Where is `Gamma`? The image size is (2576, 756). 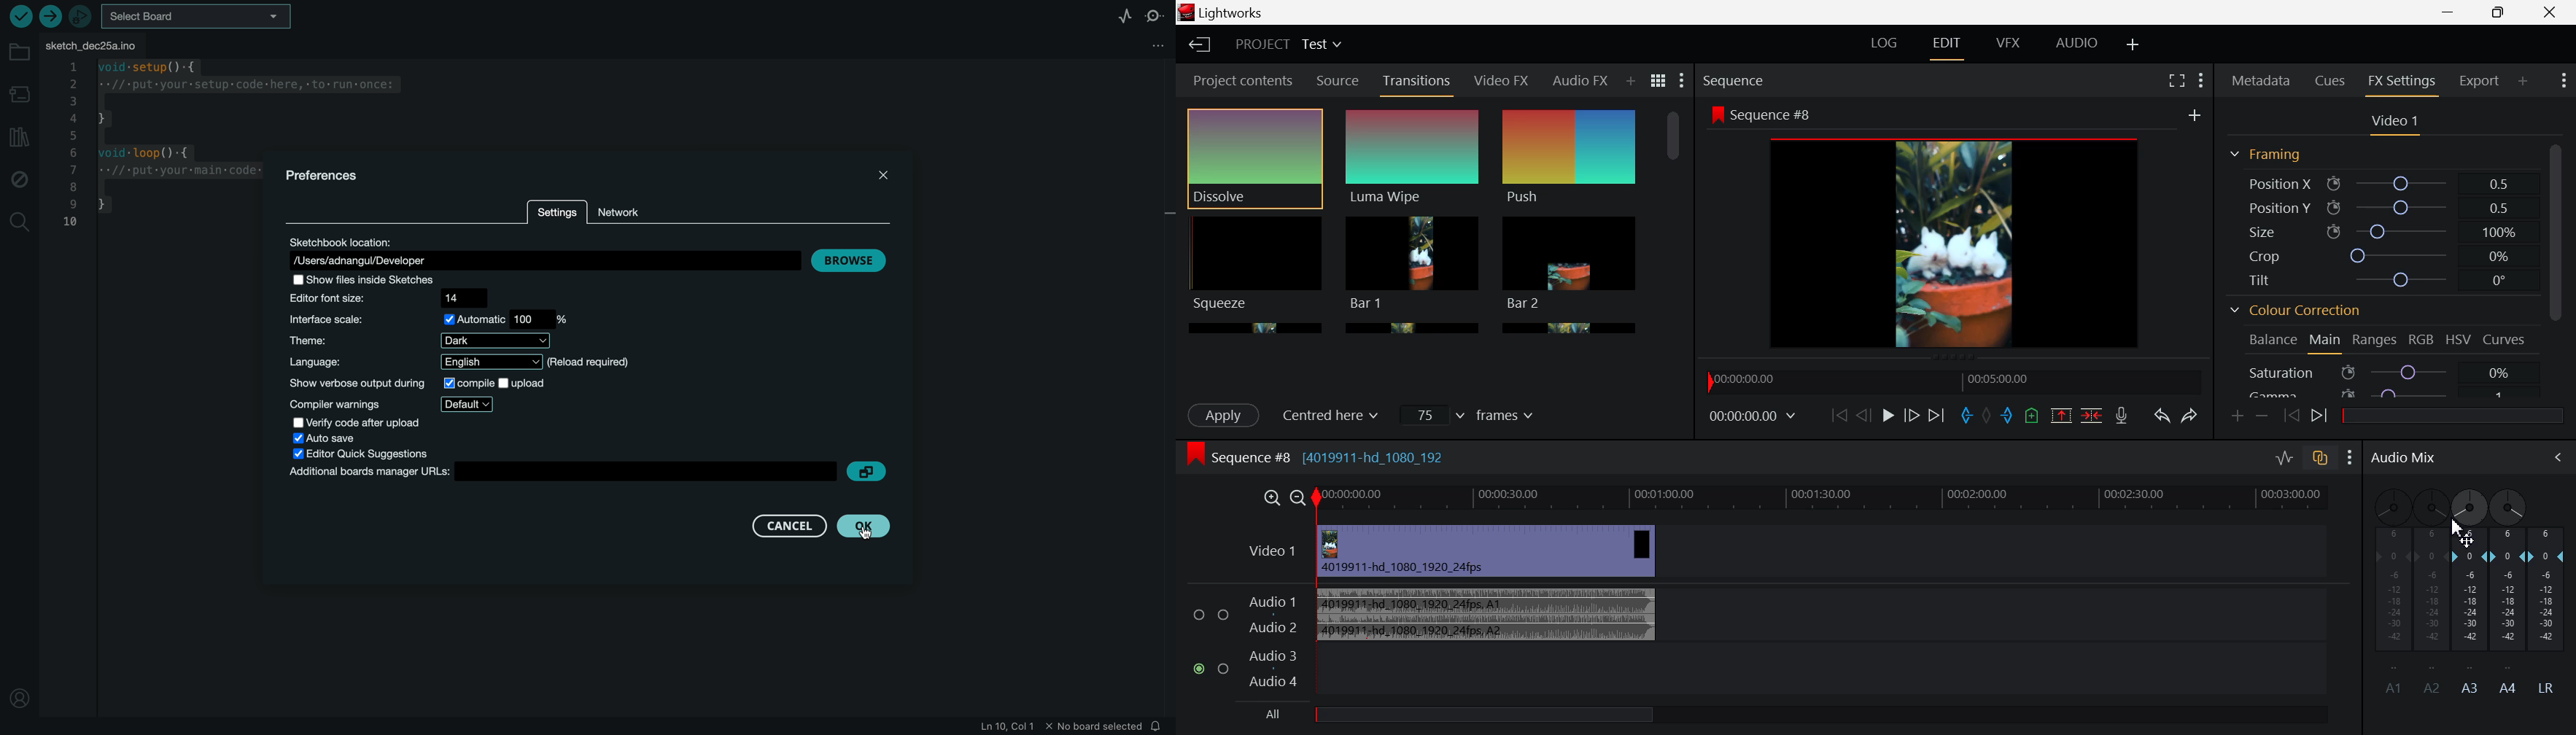
Gamma is located at coordinates (2384, 394).